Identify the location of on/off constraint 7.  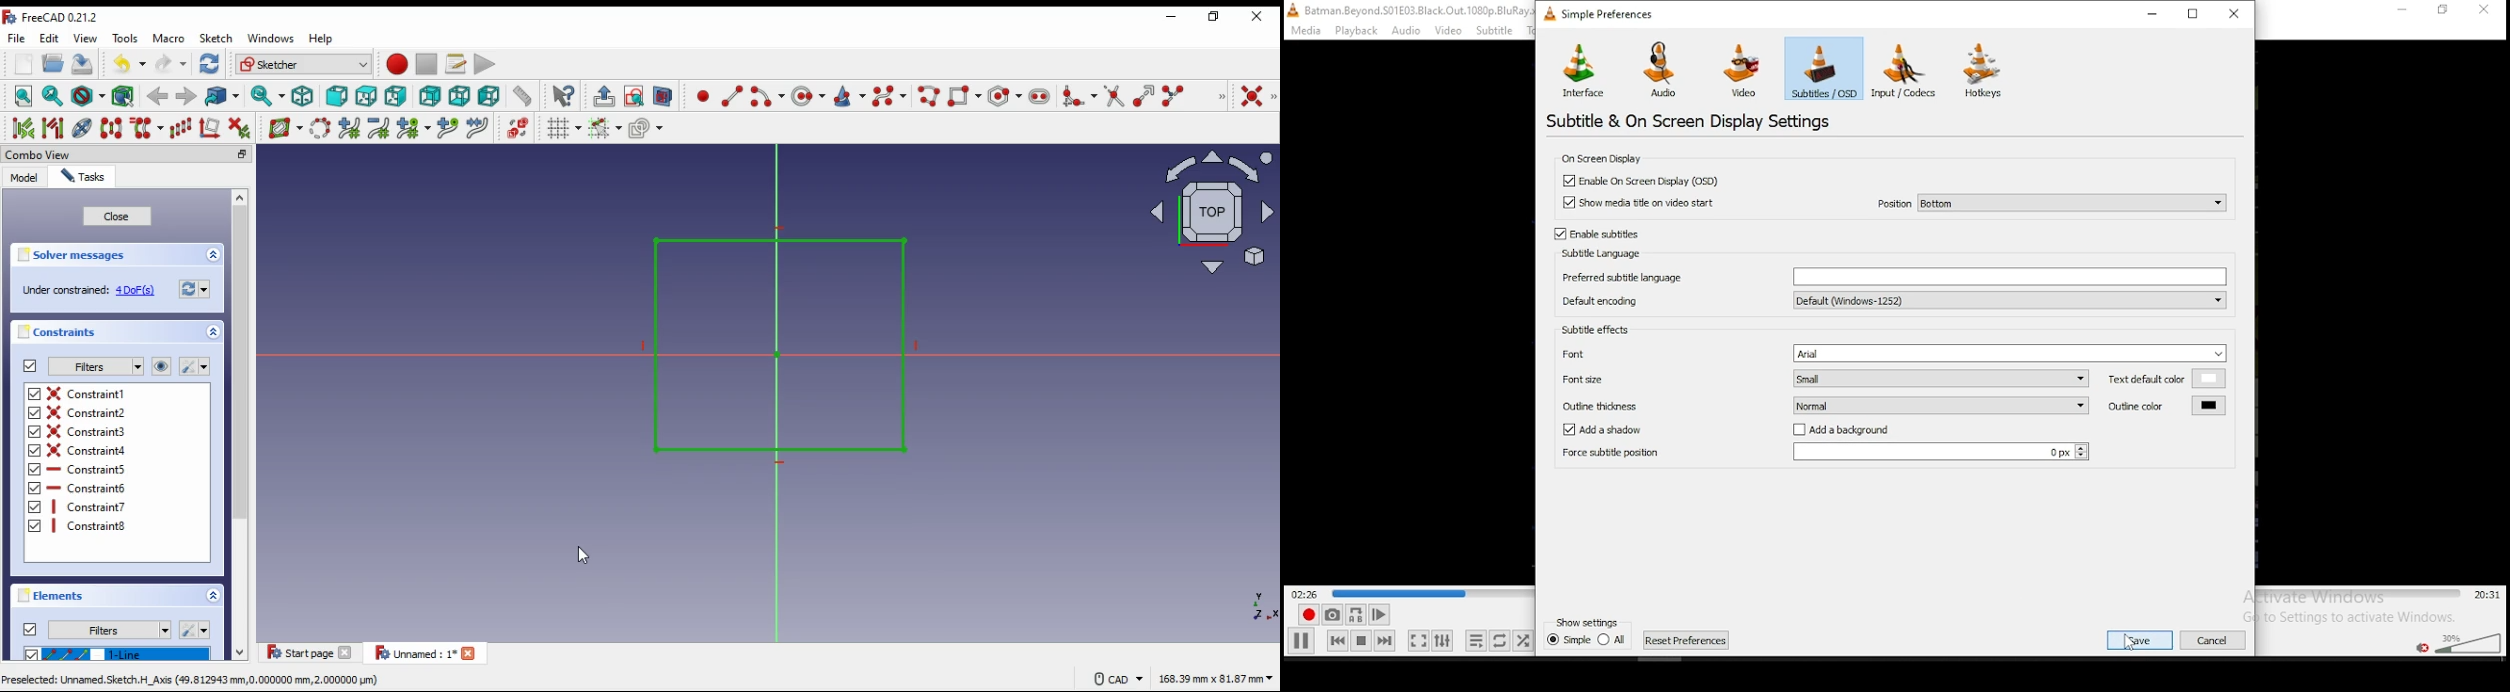
(92, 507).